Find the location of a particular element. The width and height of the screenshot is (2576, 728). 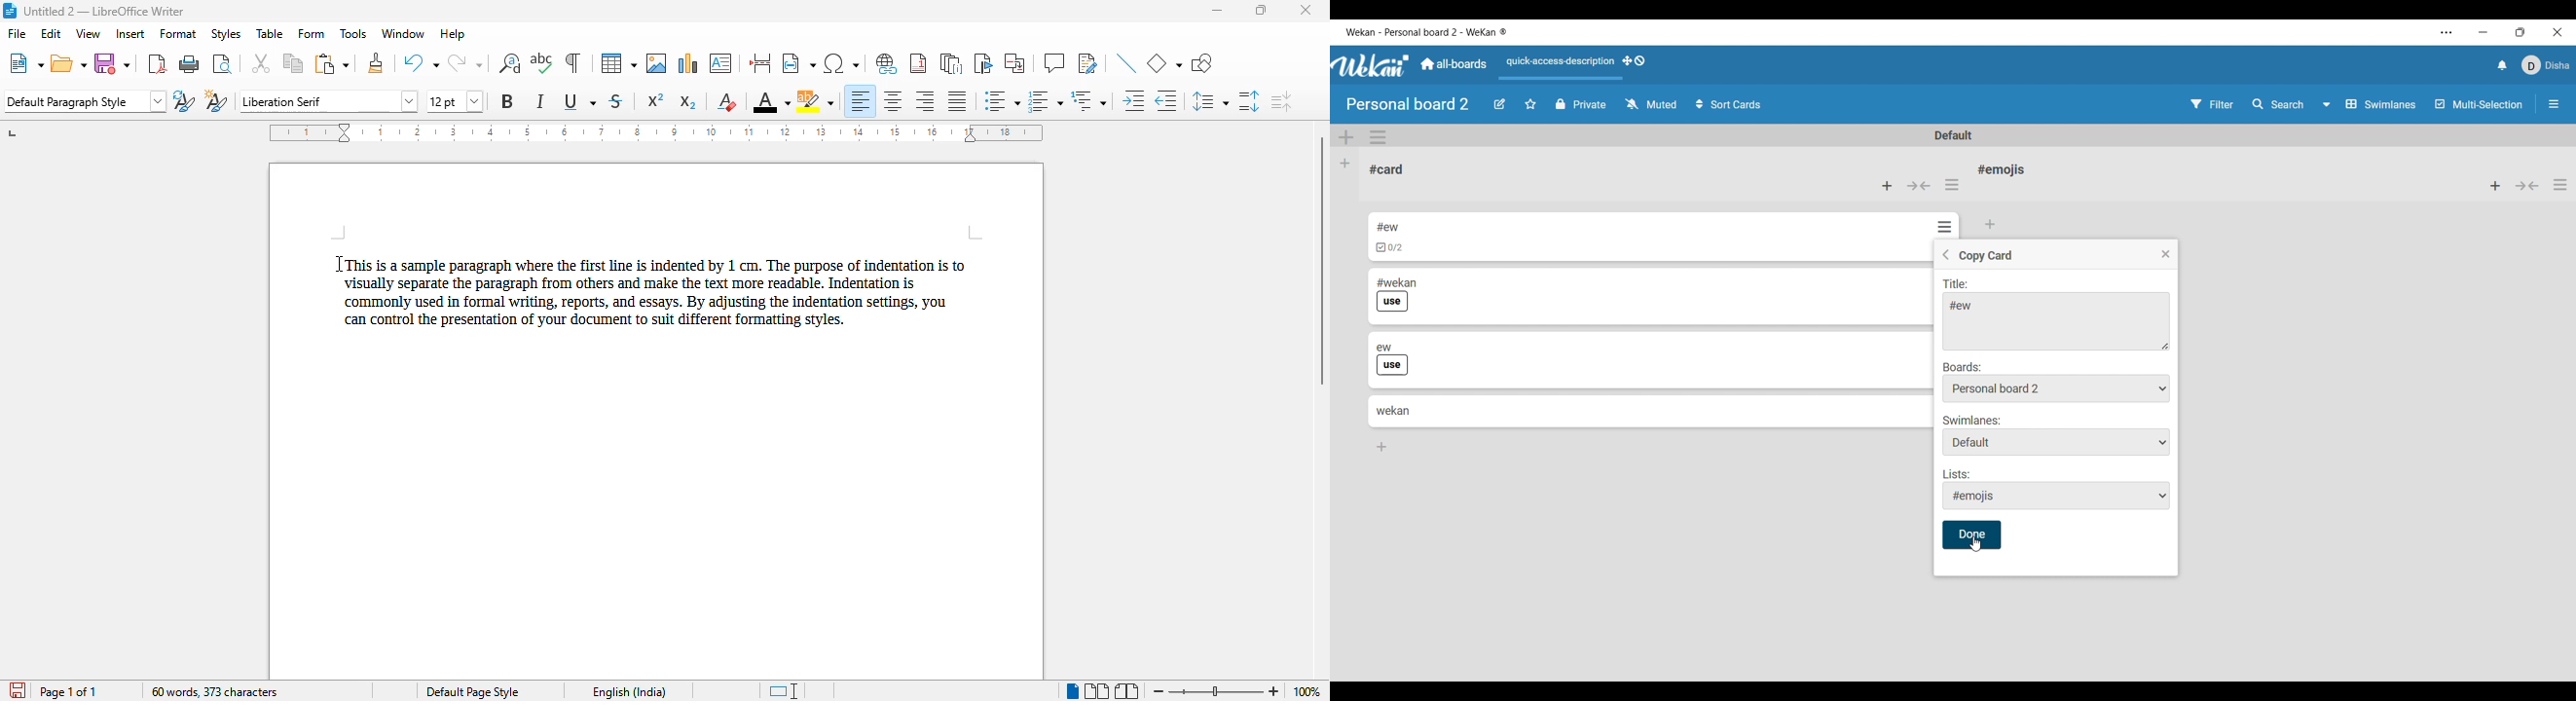

word and character count is located at coordinates (213, 691).